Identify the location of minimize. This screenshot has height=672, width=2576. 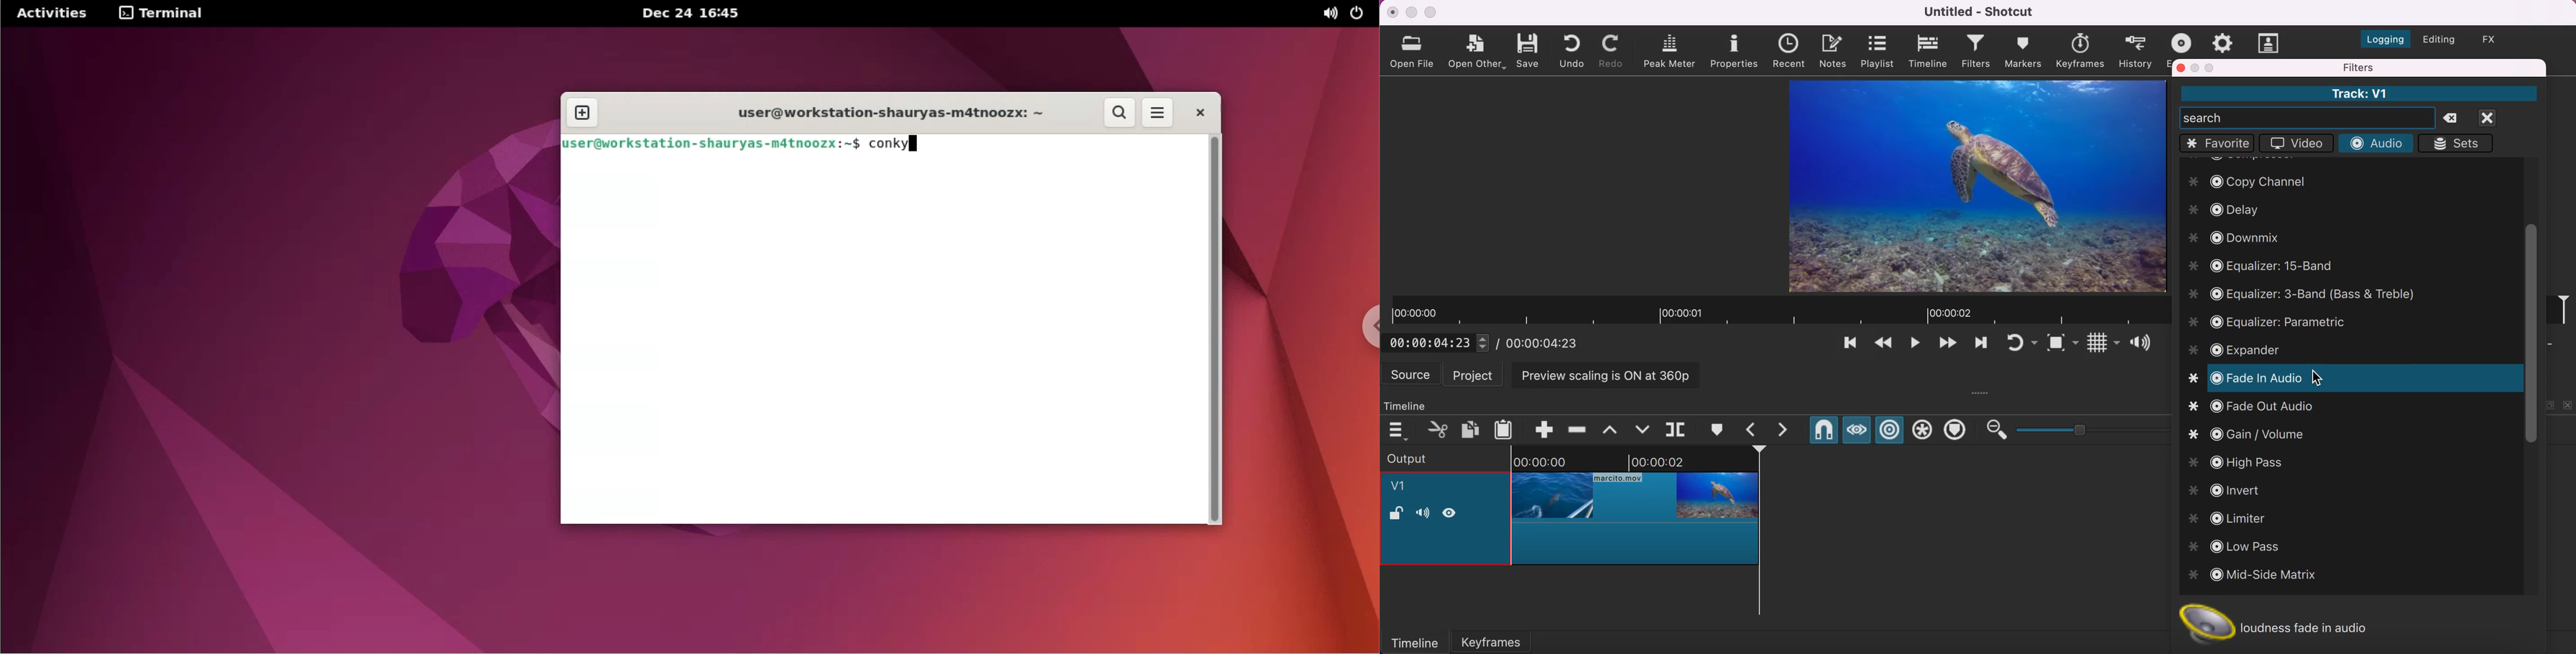
(2196, 68).